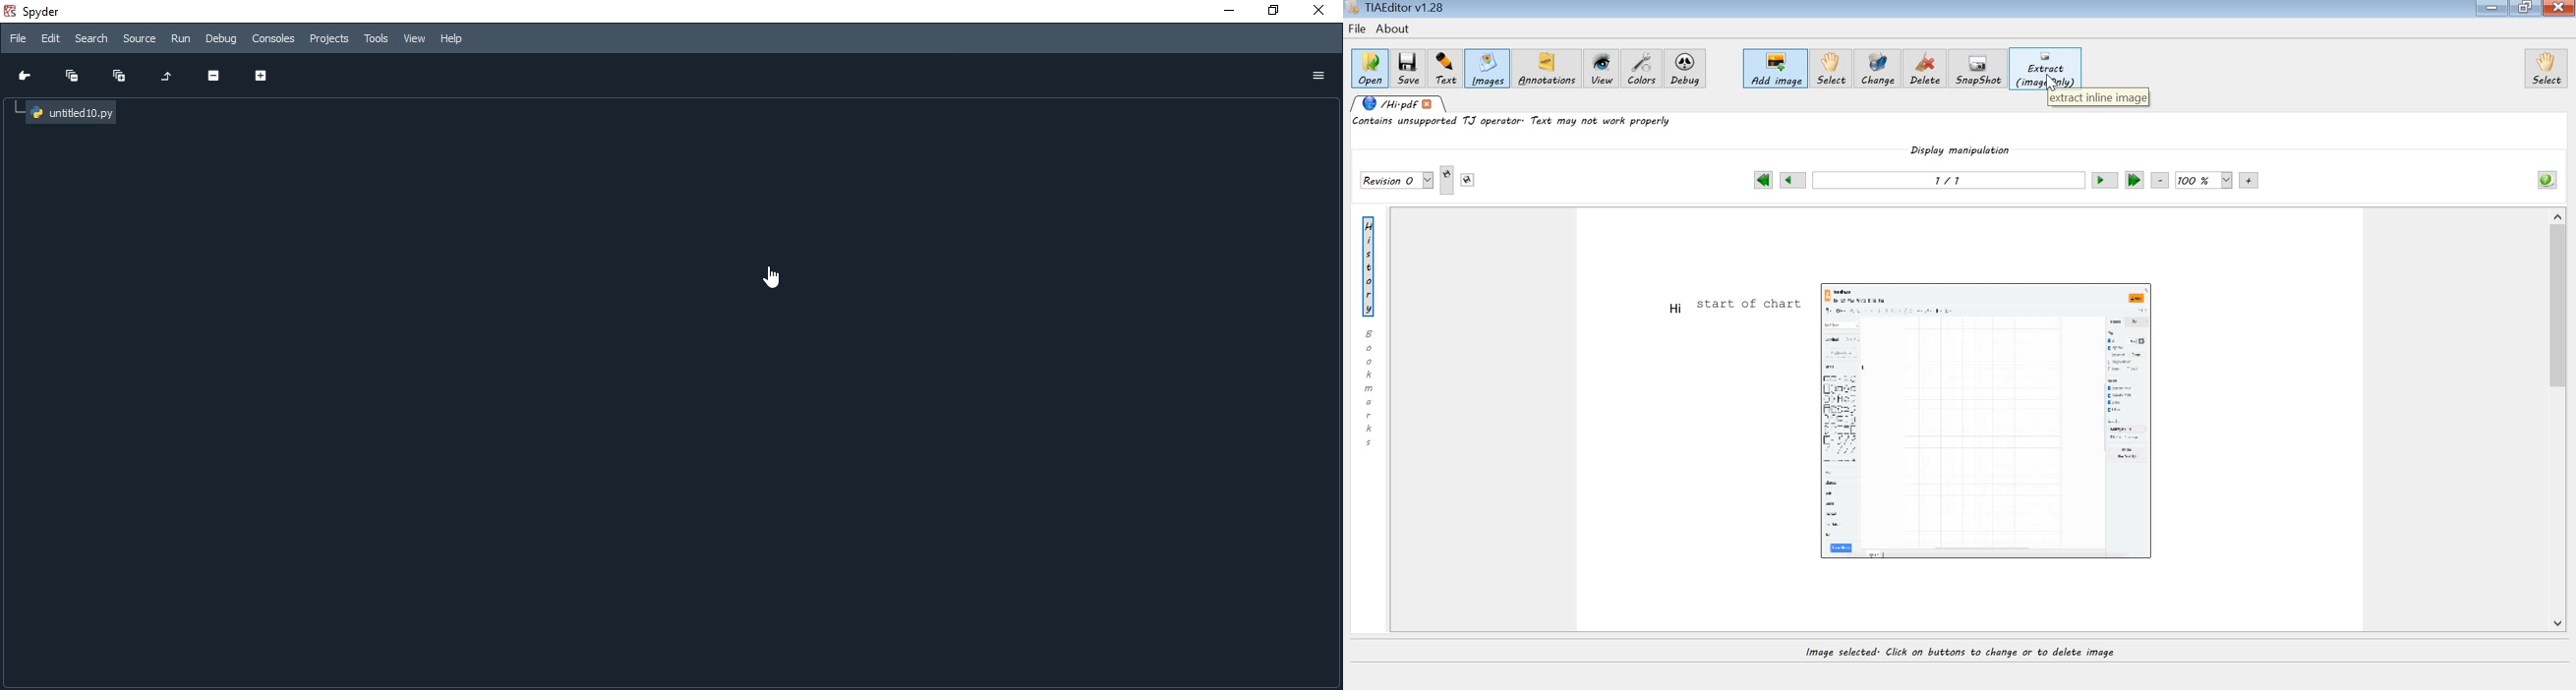  I want to click on snapshot, so click(1981, 69).